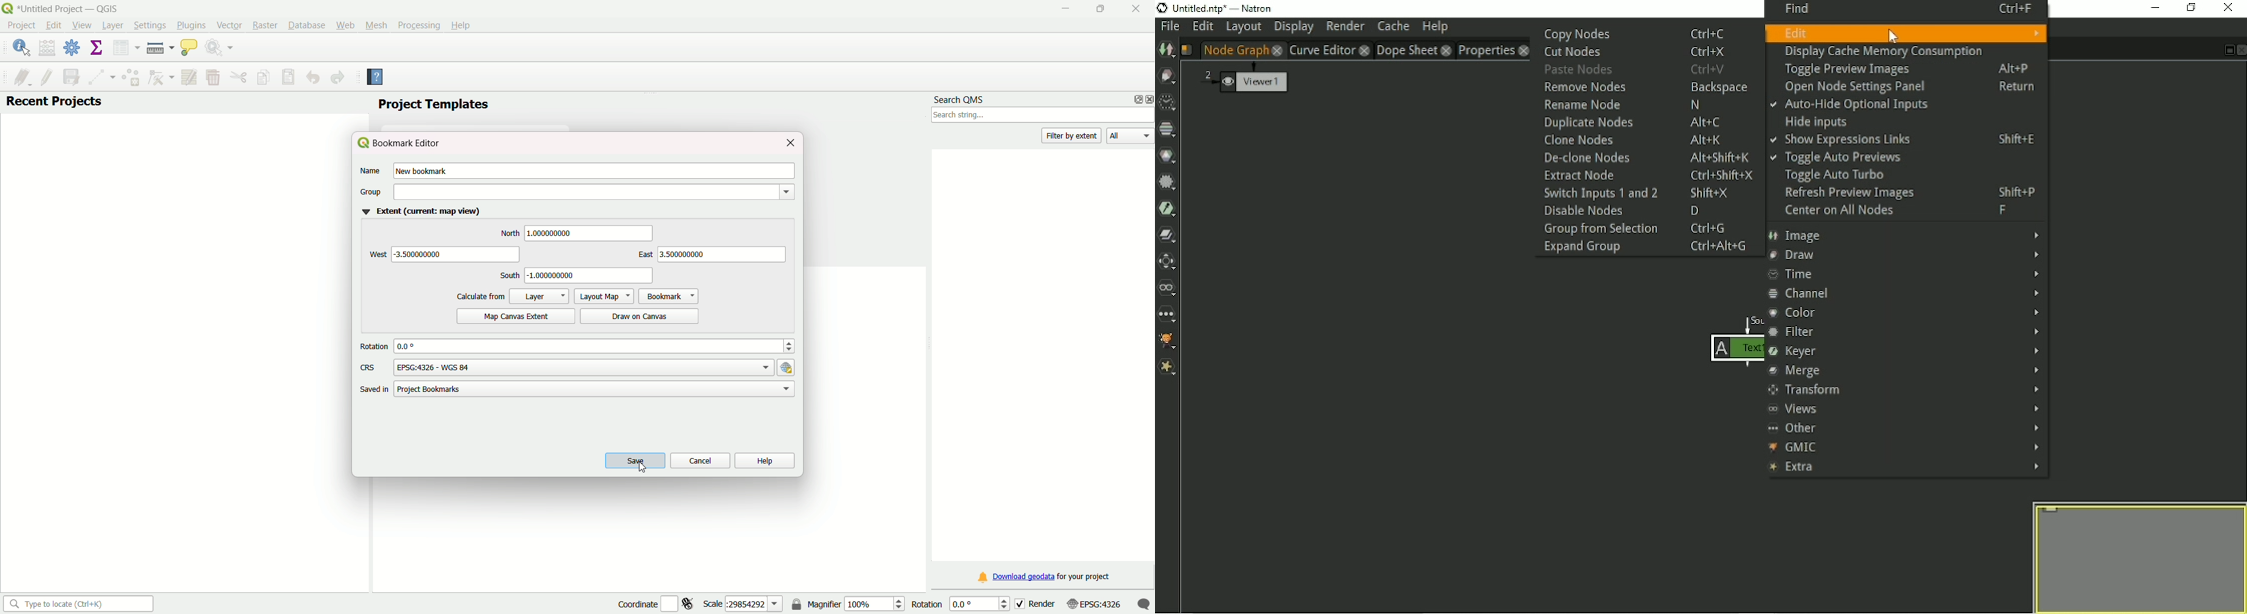 The width and height of the screenshot is (2268, 616). Describe the element at coordinates (593, 170) in the screenshot. I see `text box` at that location.